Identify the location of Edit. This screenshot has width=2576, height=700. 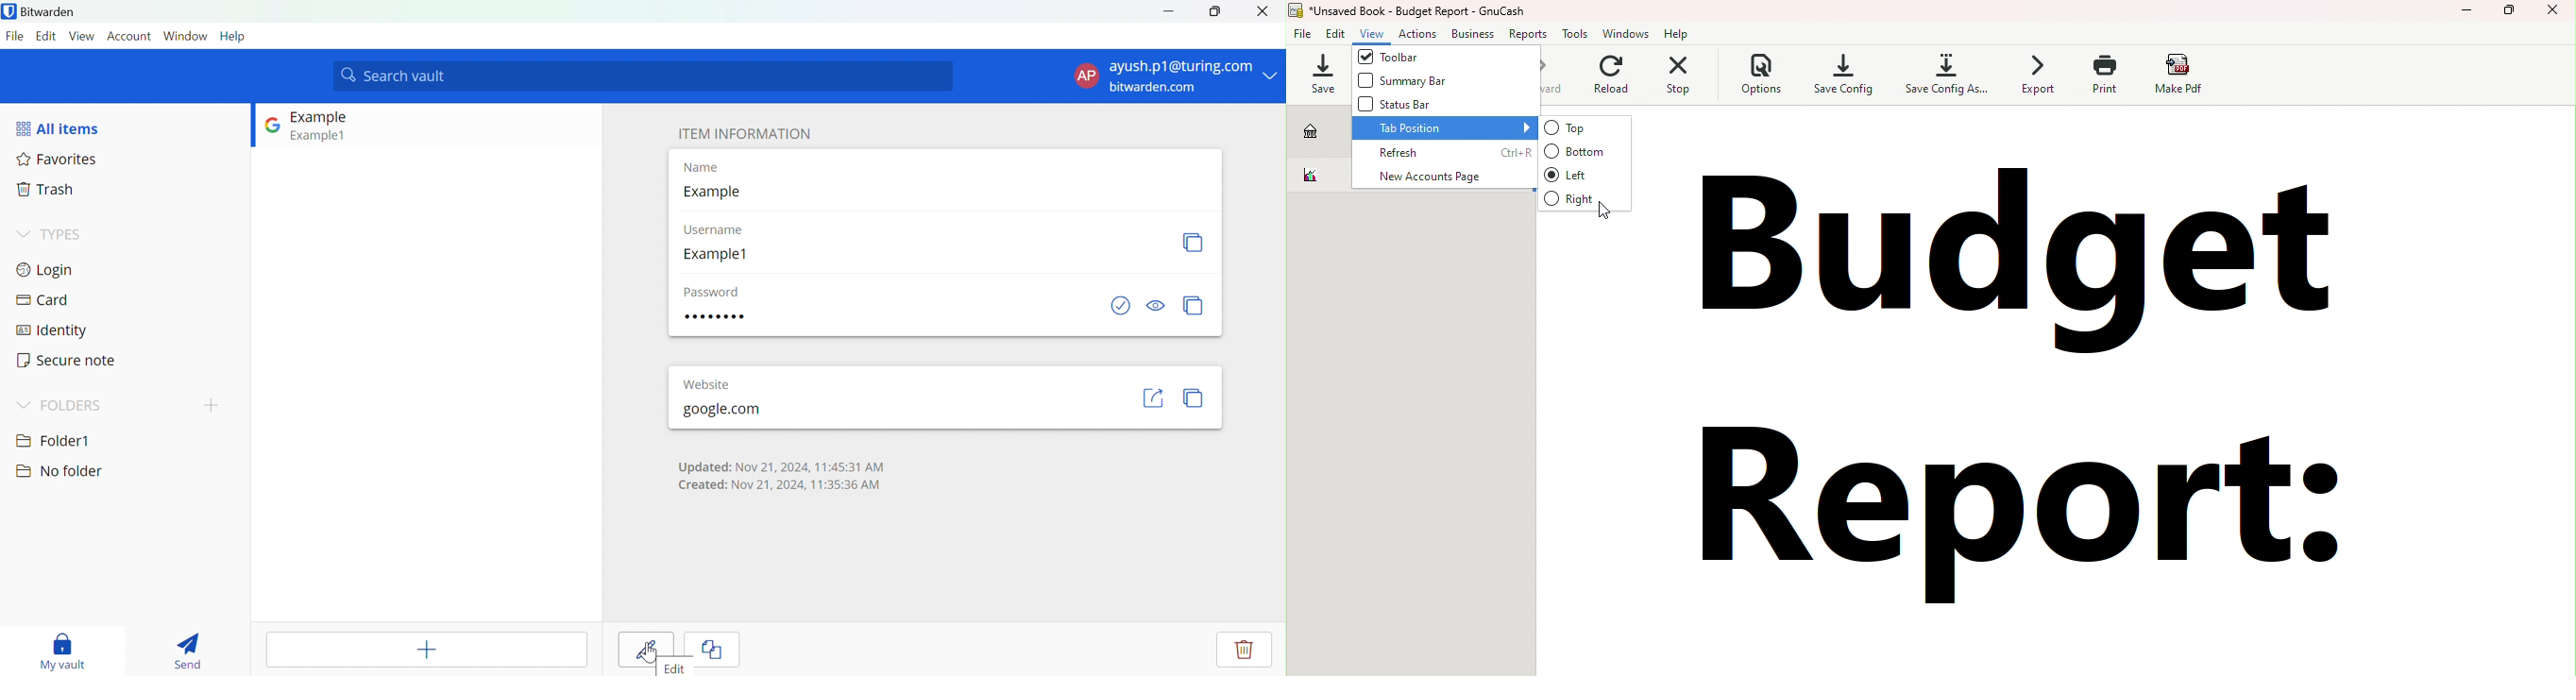
(1335, 33).